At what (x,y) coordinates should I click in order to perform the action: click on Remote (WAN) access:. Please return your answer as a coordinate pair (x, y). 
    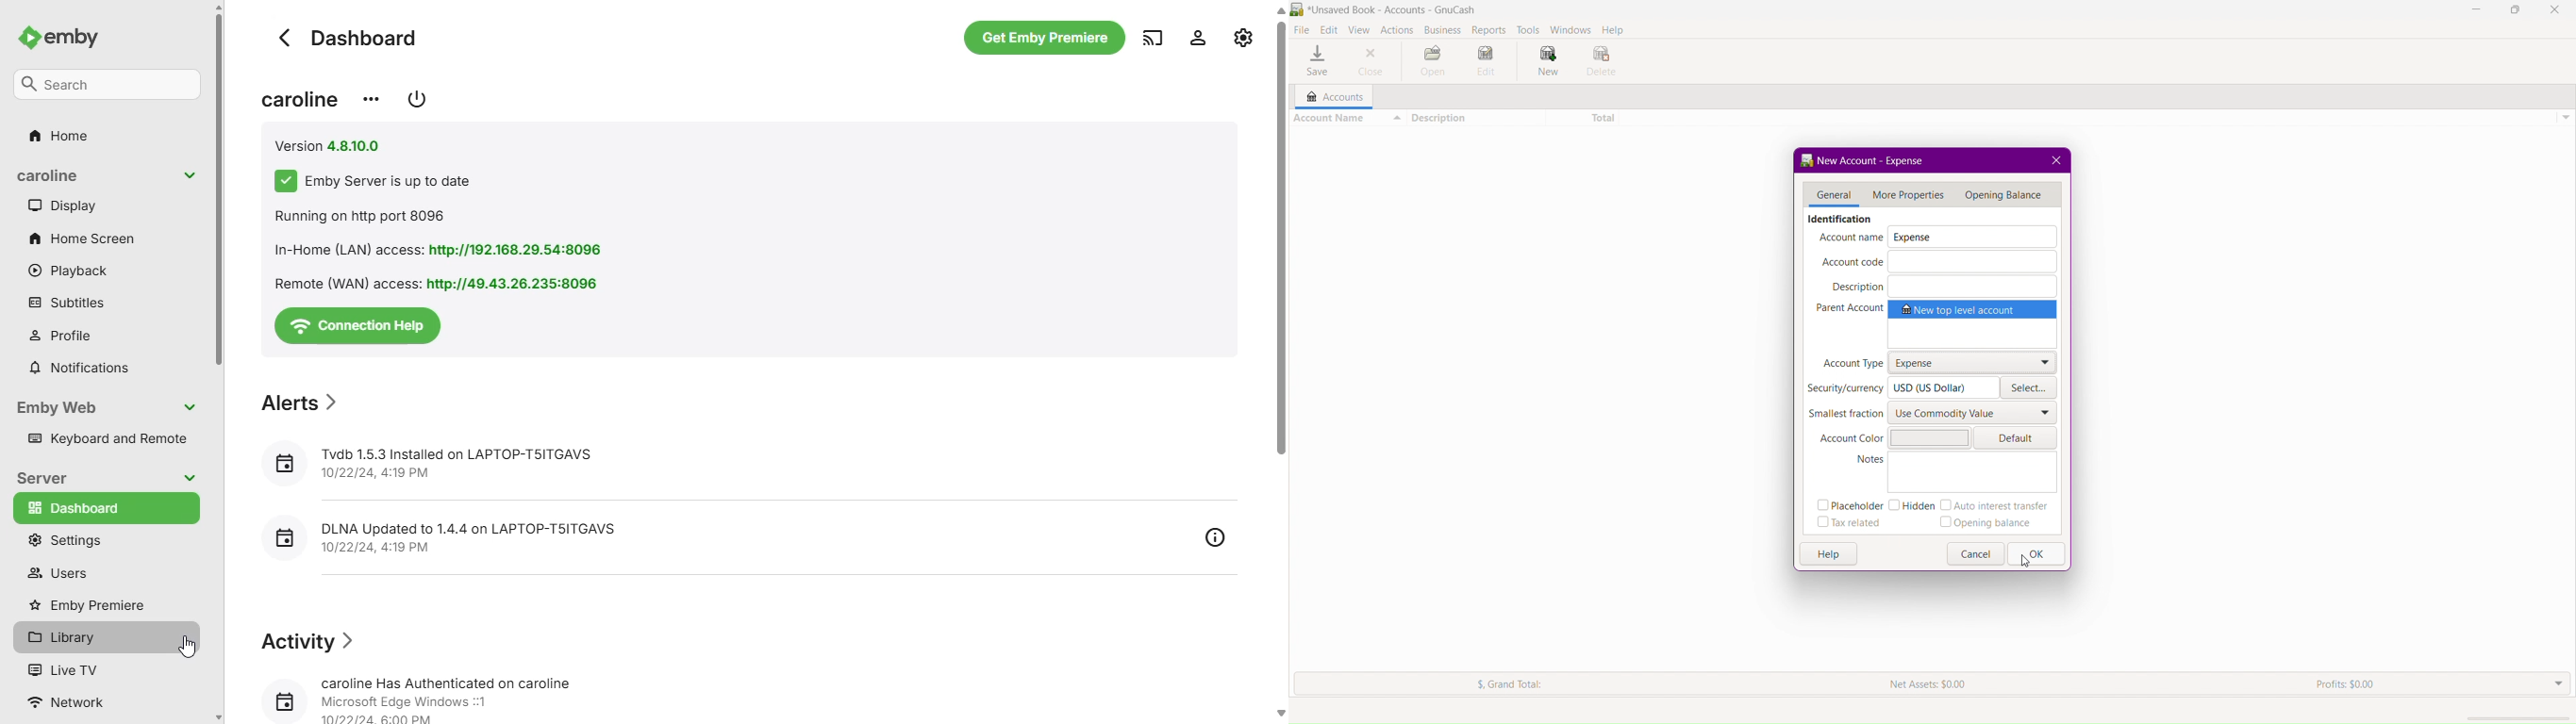
    Looking at the image, I should click on (343, 284).